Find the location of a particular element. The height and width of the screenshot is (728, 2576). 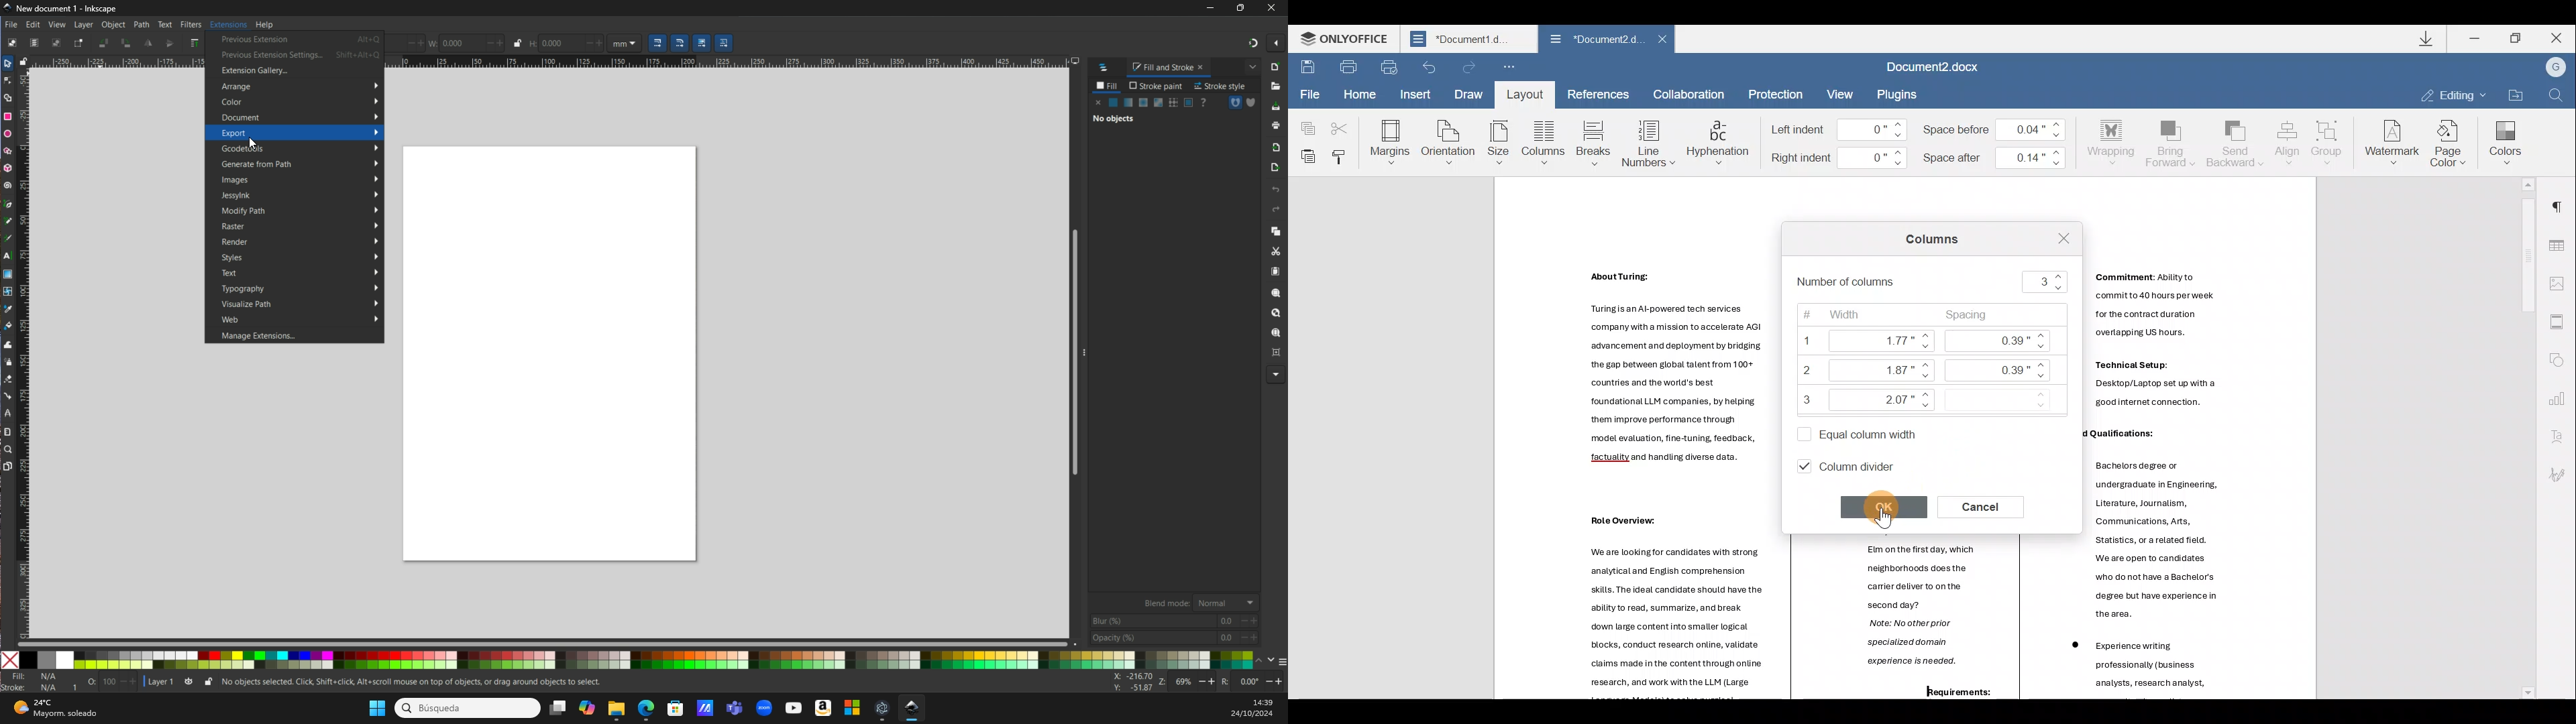

 is located at coordinates (2112, 433).